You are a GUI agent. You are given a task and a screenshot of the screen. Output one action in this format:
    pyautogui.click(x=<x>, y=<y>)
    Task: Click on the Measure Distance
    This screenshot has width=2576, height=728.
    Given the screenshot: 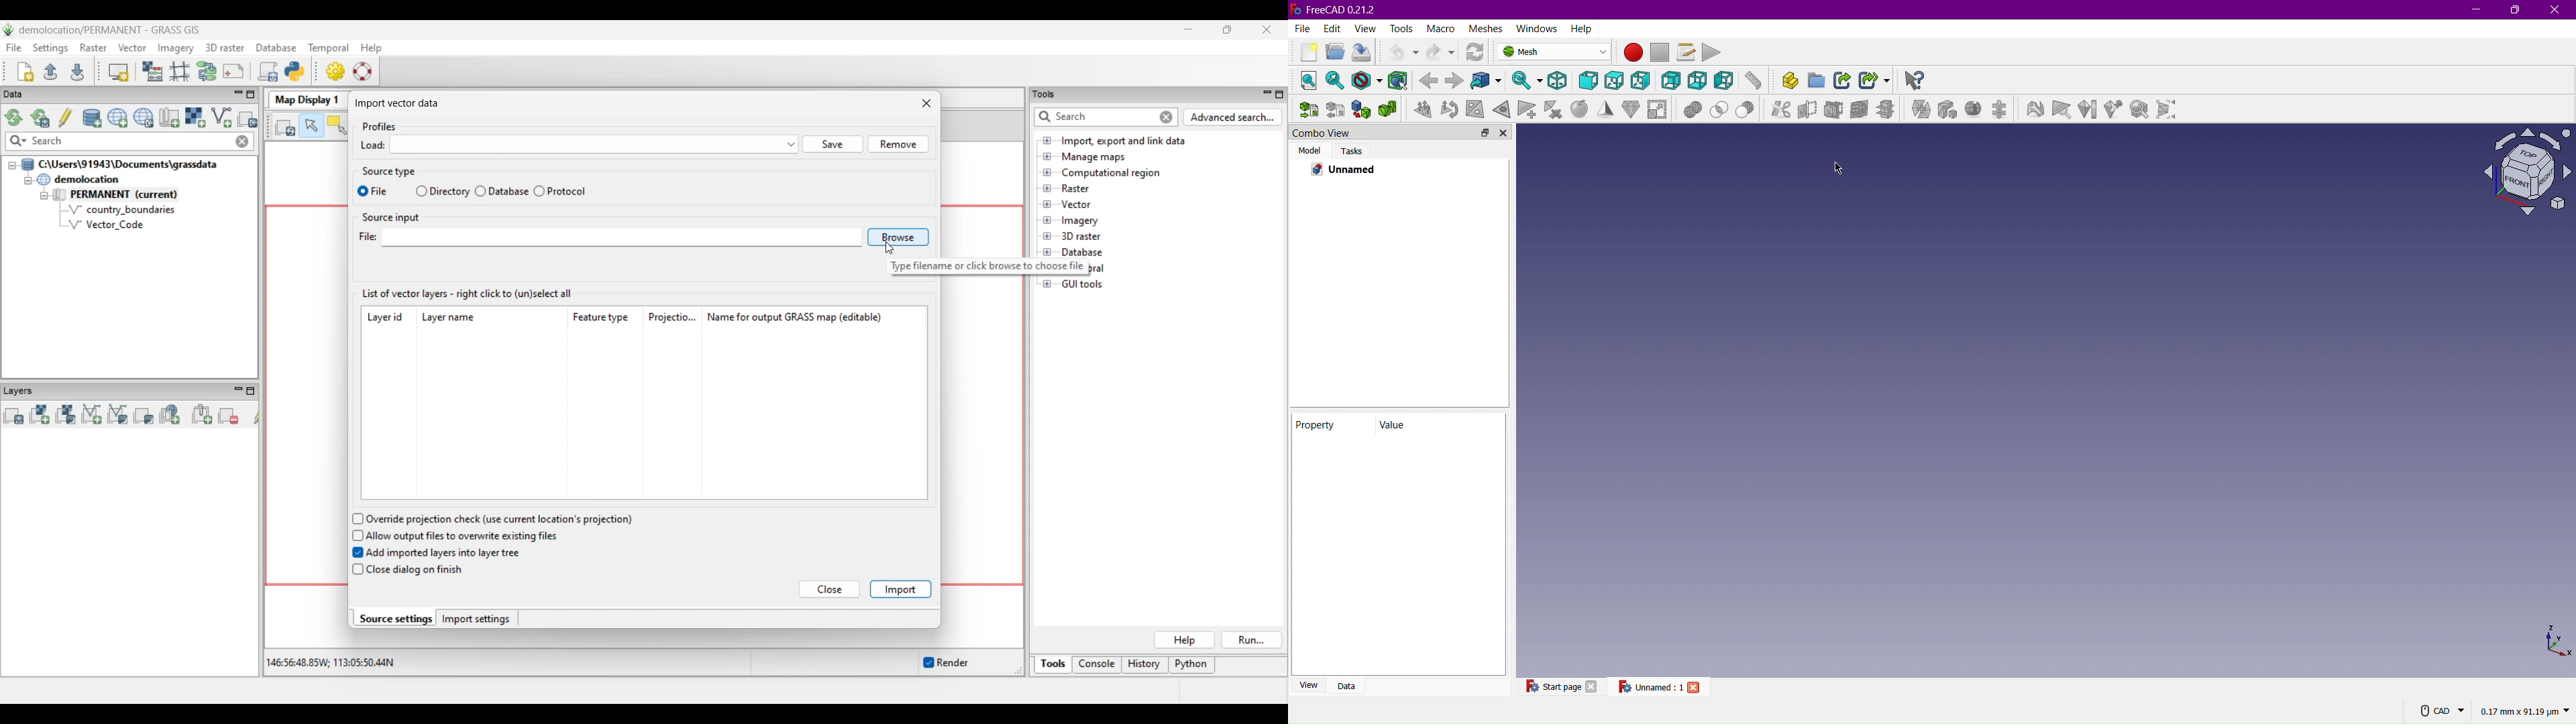 What is the action you would take?
    pyautogui.click(x=1754, y=83)
    